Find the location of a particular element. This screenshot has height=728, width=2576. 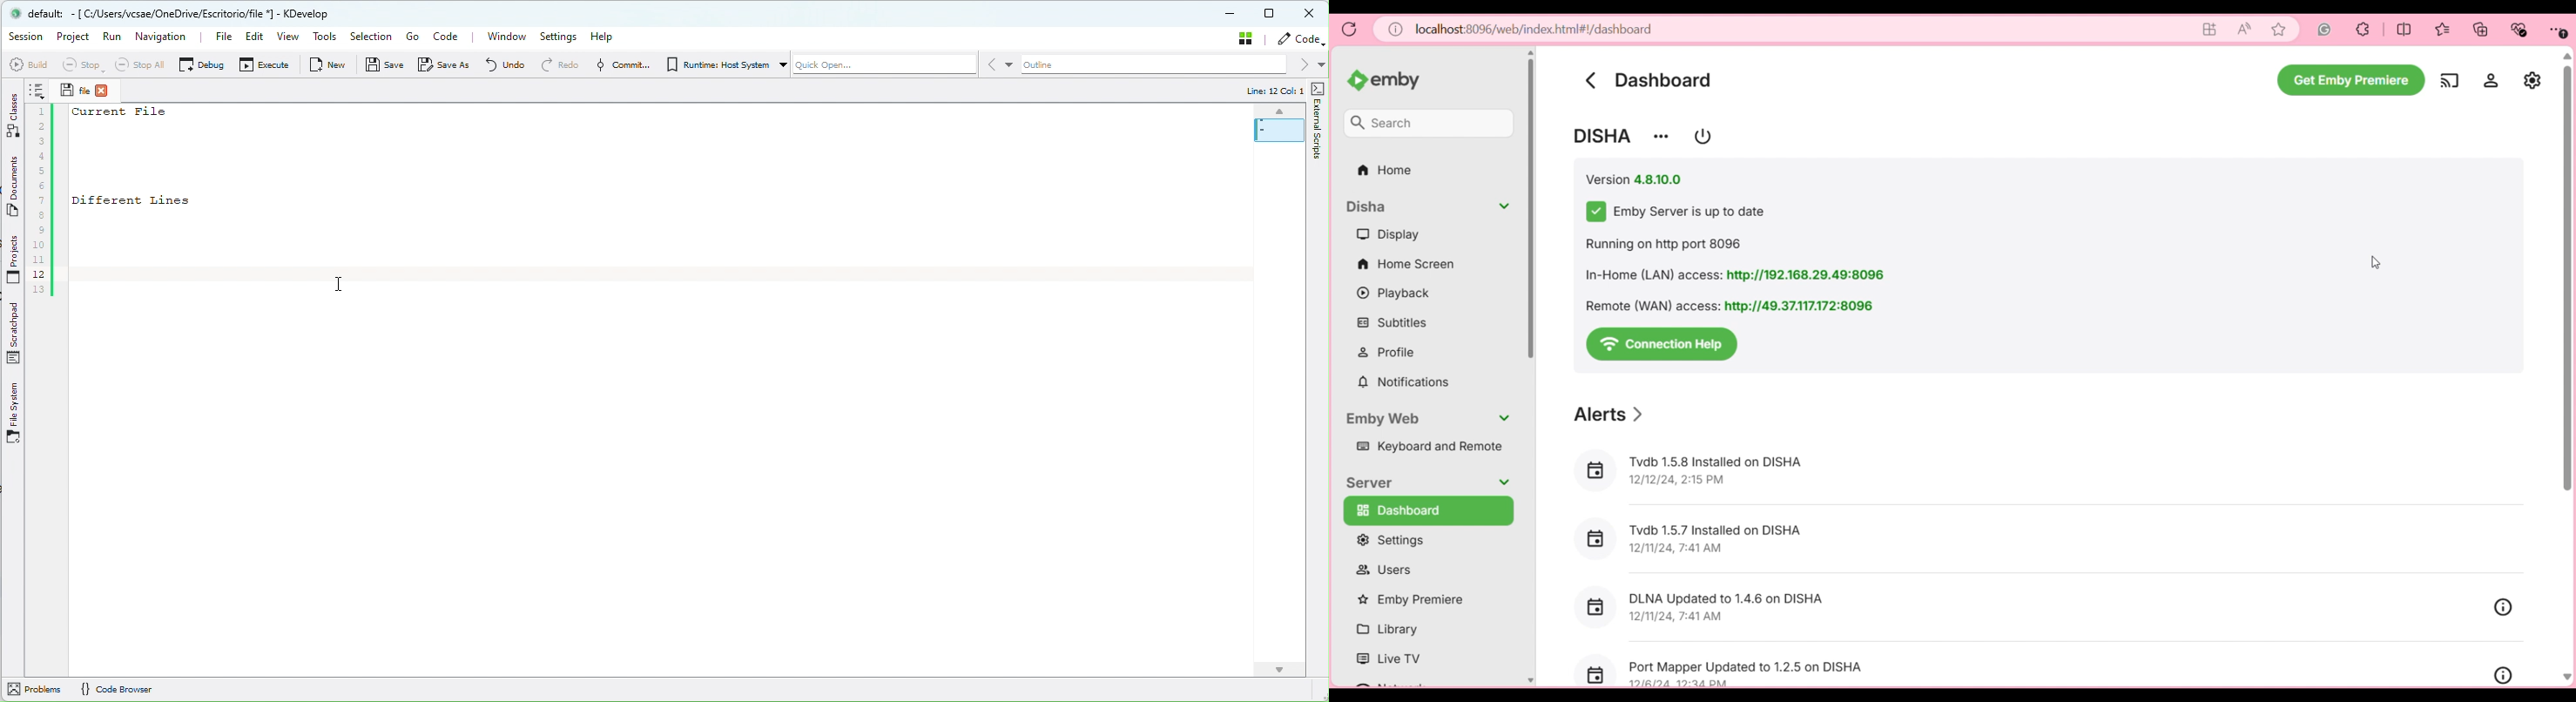

Browser settings is located at coordinates (2558, 30).